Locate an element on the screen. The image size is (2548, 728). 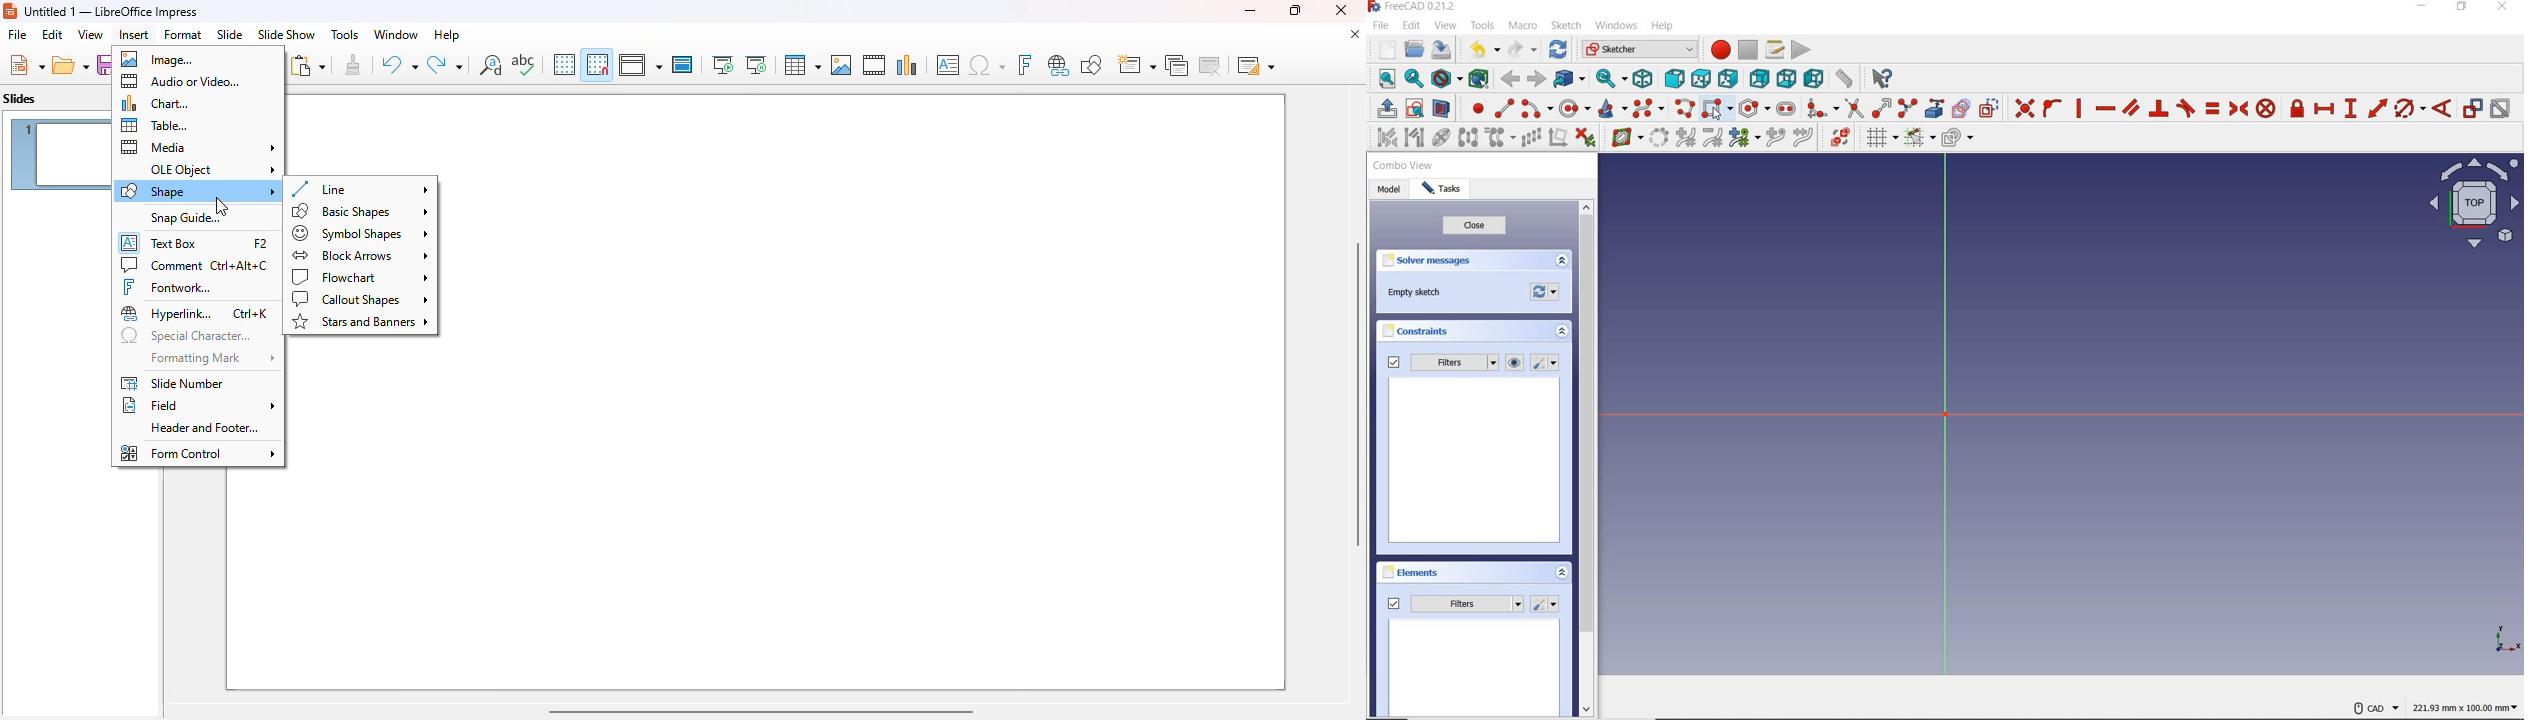
preview is located at coordinates (1476, 462).